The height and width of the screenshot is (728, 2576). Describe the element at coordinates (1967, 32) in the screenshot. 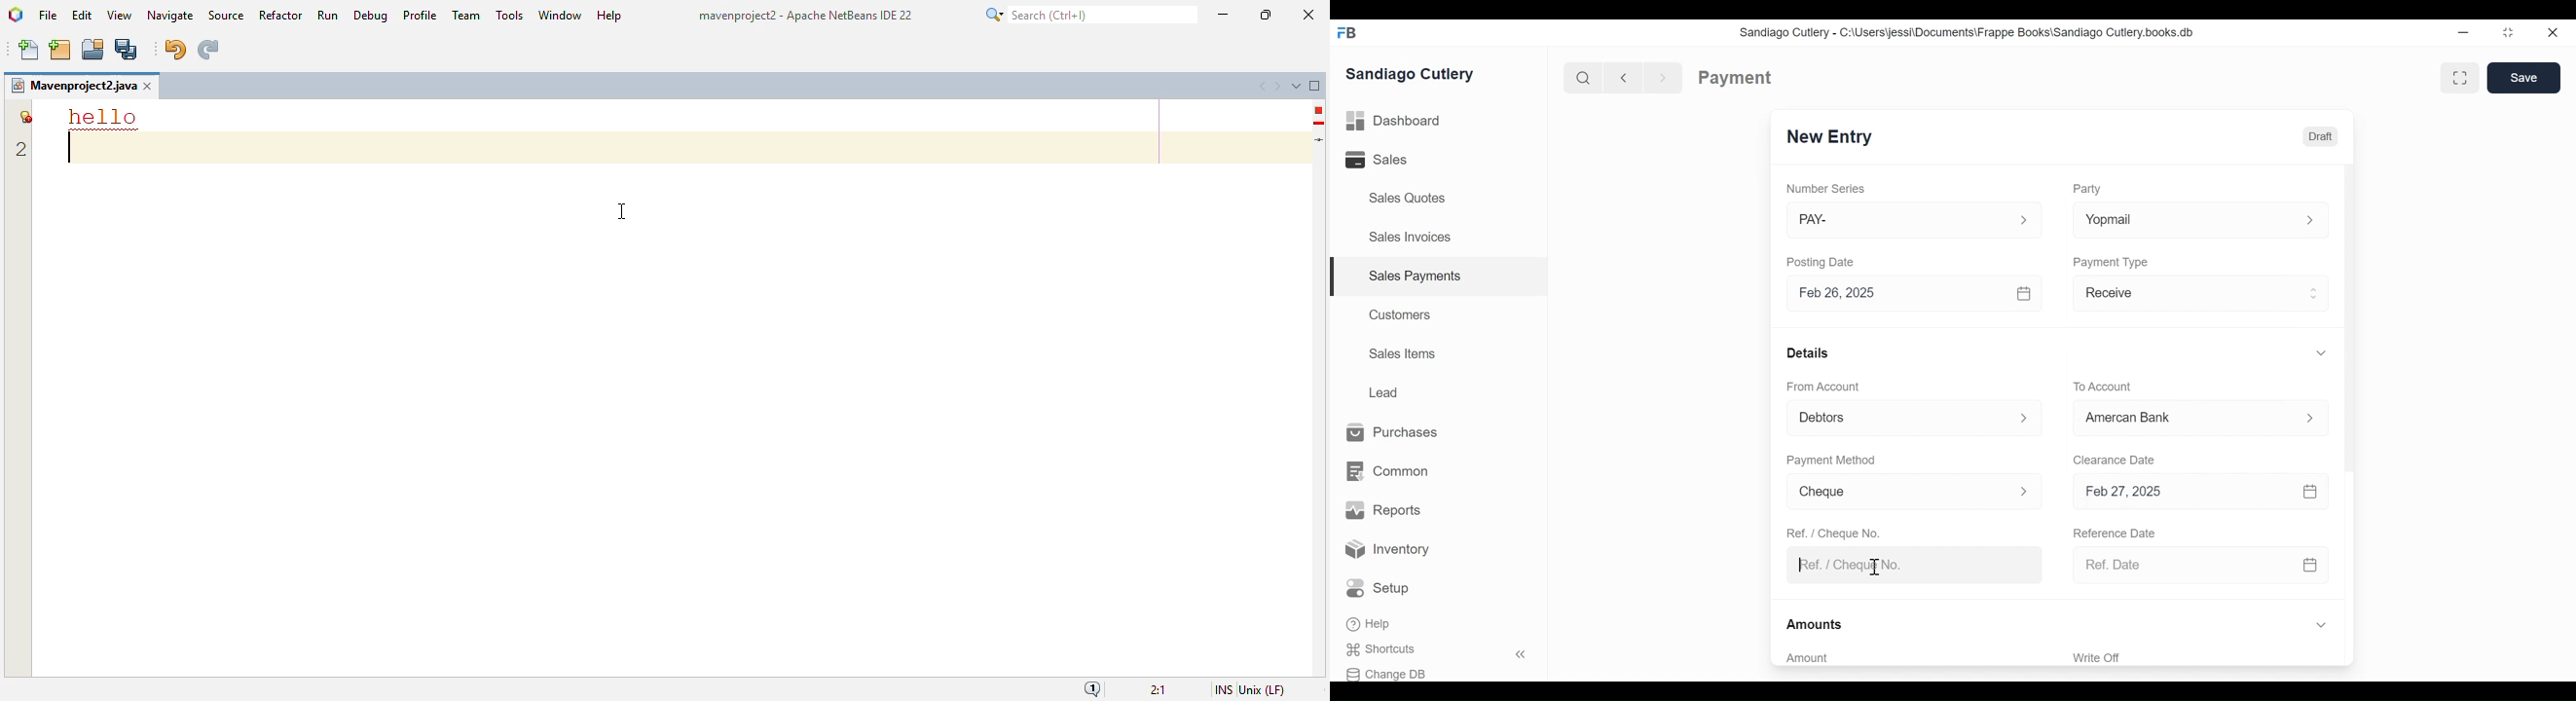

I see `Sandiago Cutlery - C:\Users\jessi\Documents\Frappe Books\Sandiago Cutlery.books.db` at that location.